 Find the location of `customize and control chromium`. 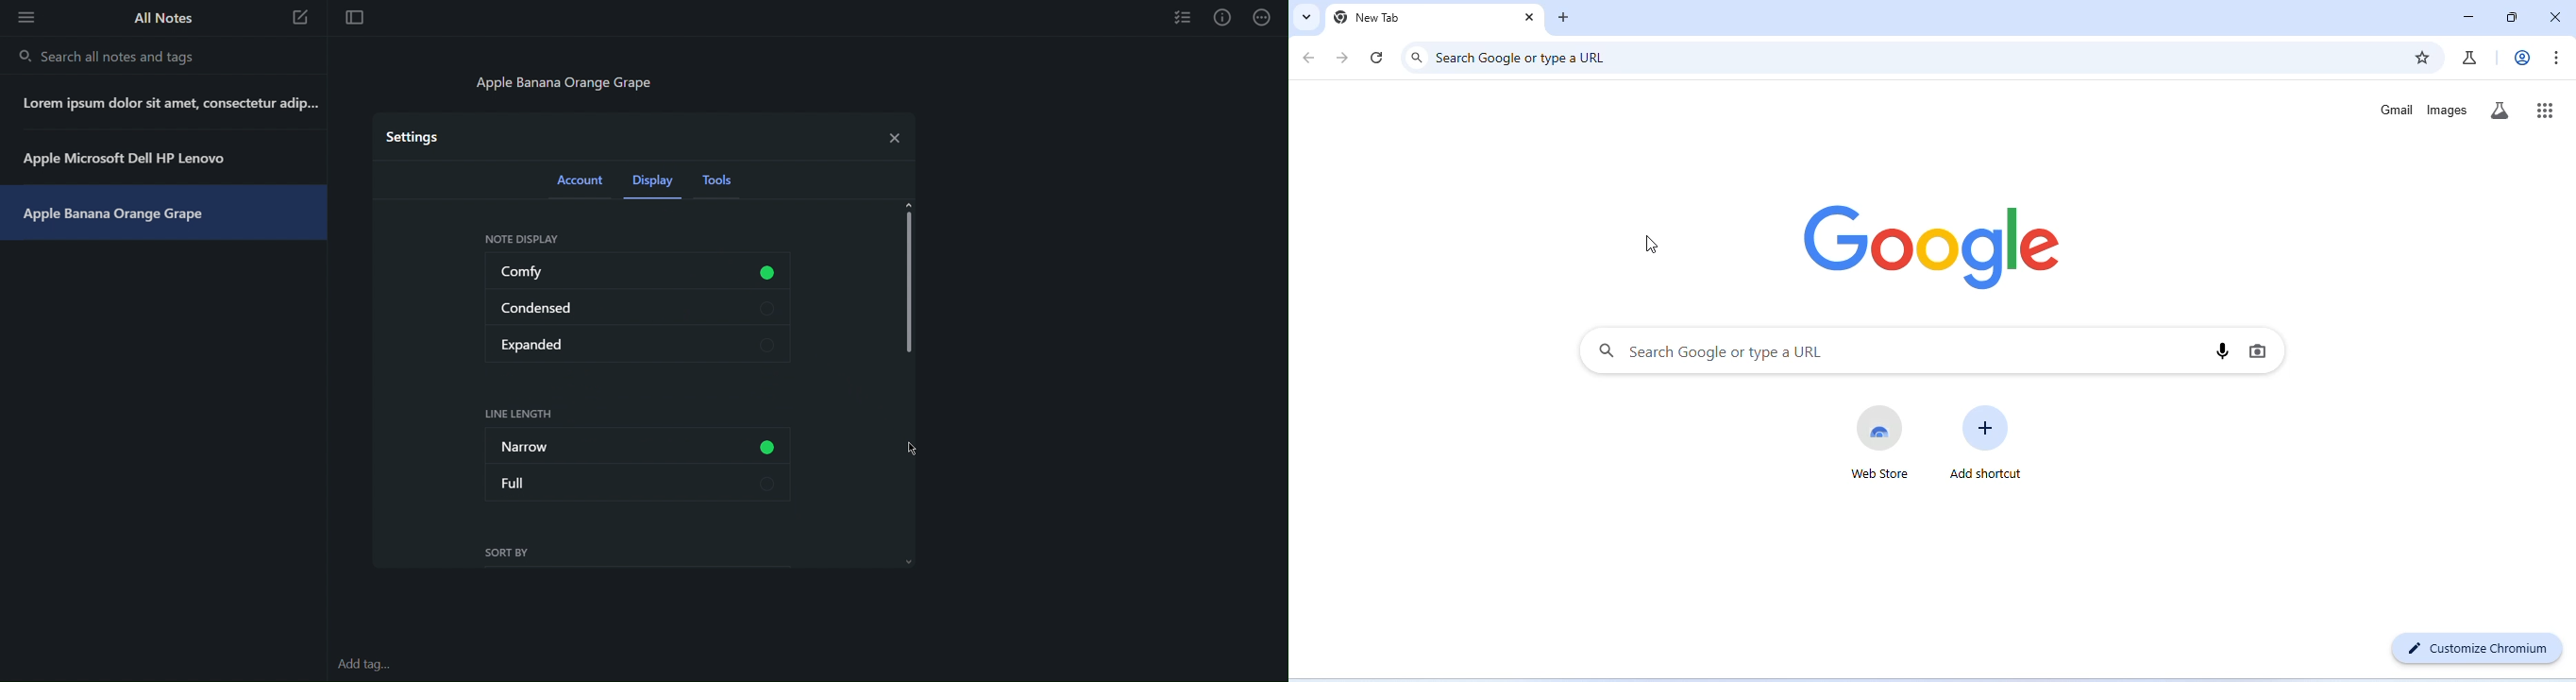

customize and control chromium is located at coordinates (2555, 58).